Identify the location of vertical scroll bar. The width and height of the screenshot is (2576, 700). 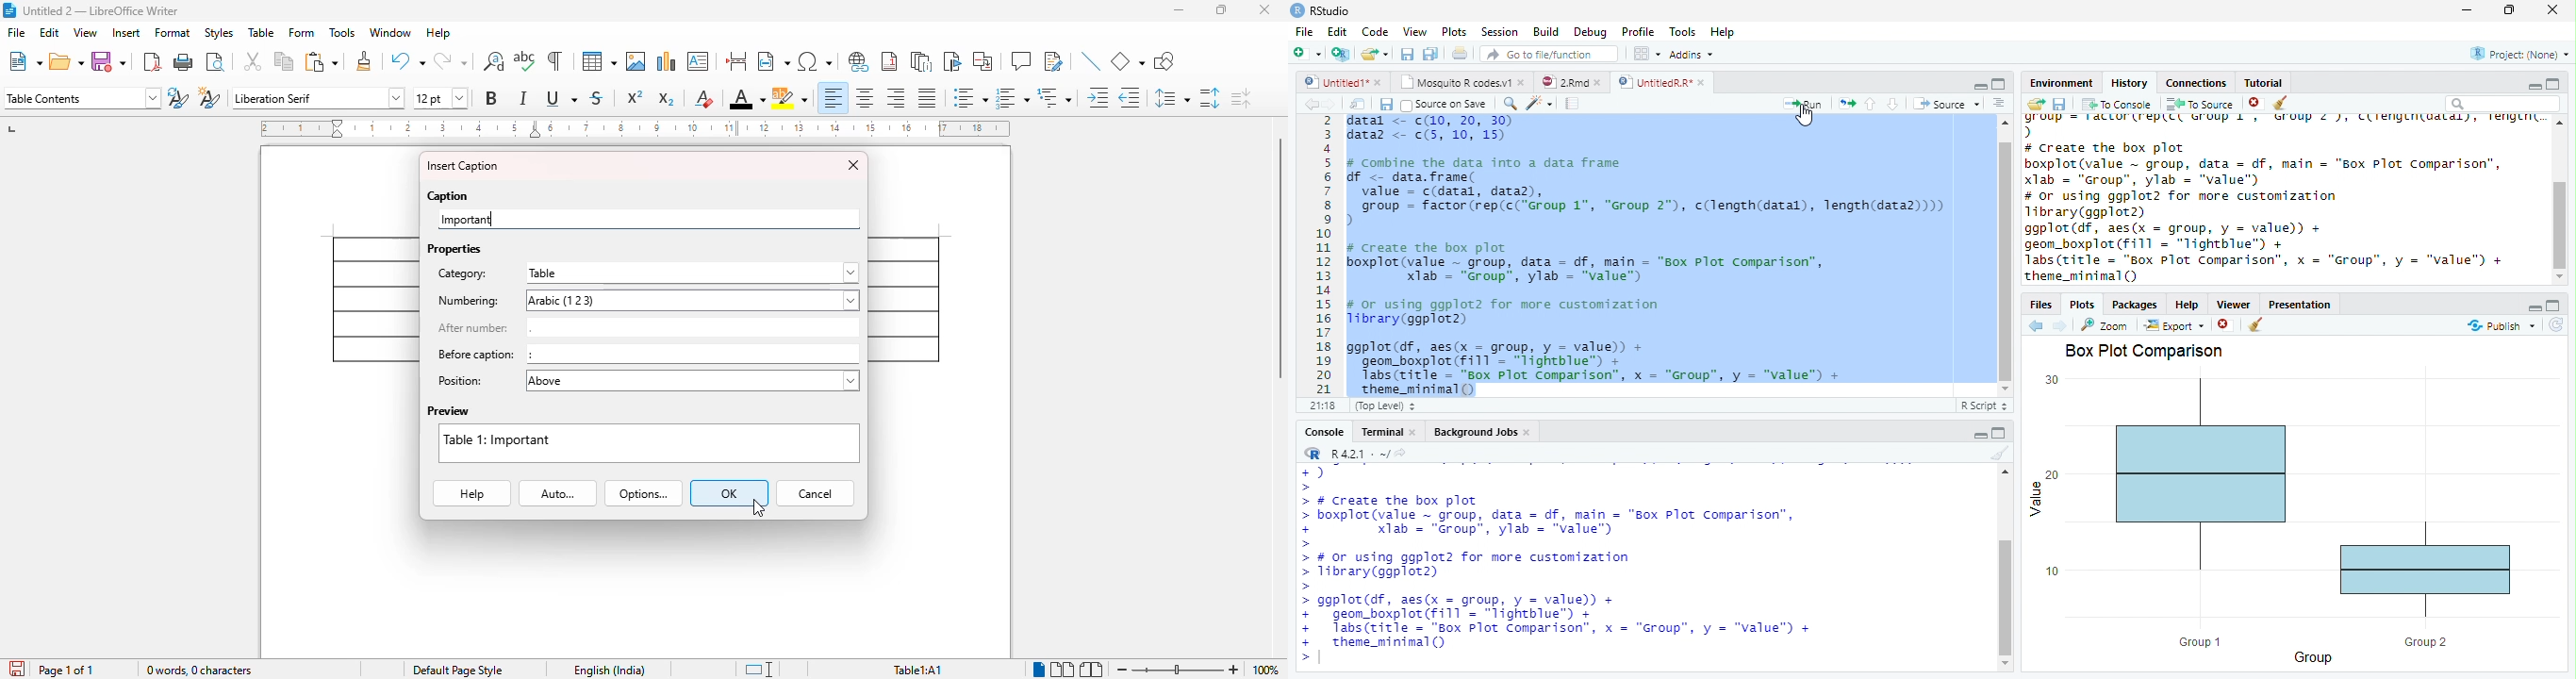
(2006, 256).